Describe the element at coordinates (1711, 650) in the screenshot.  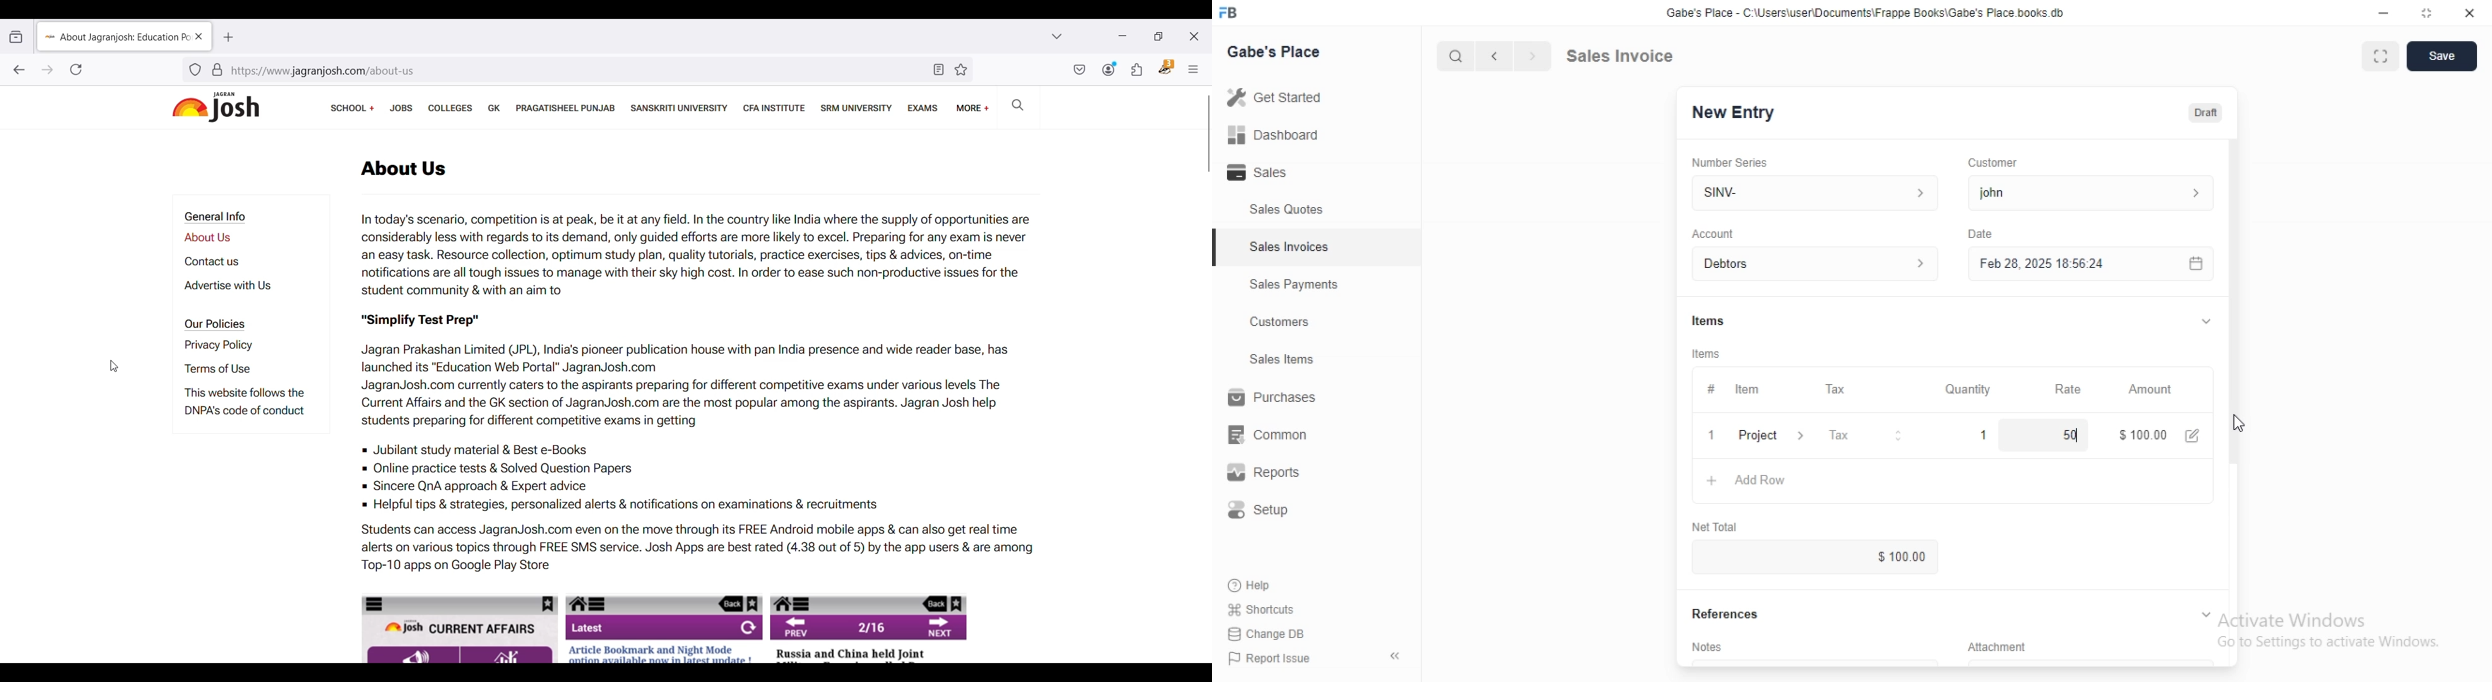
I see `‘Notes` at that location.